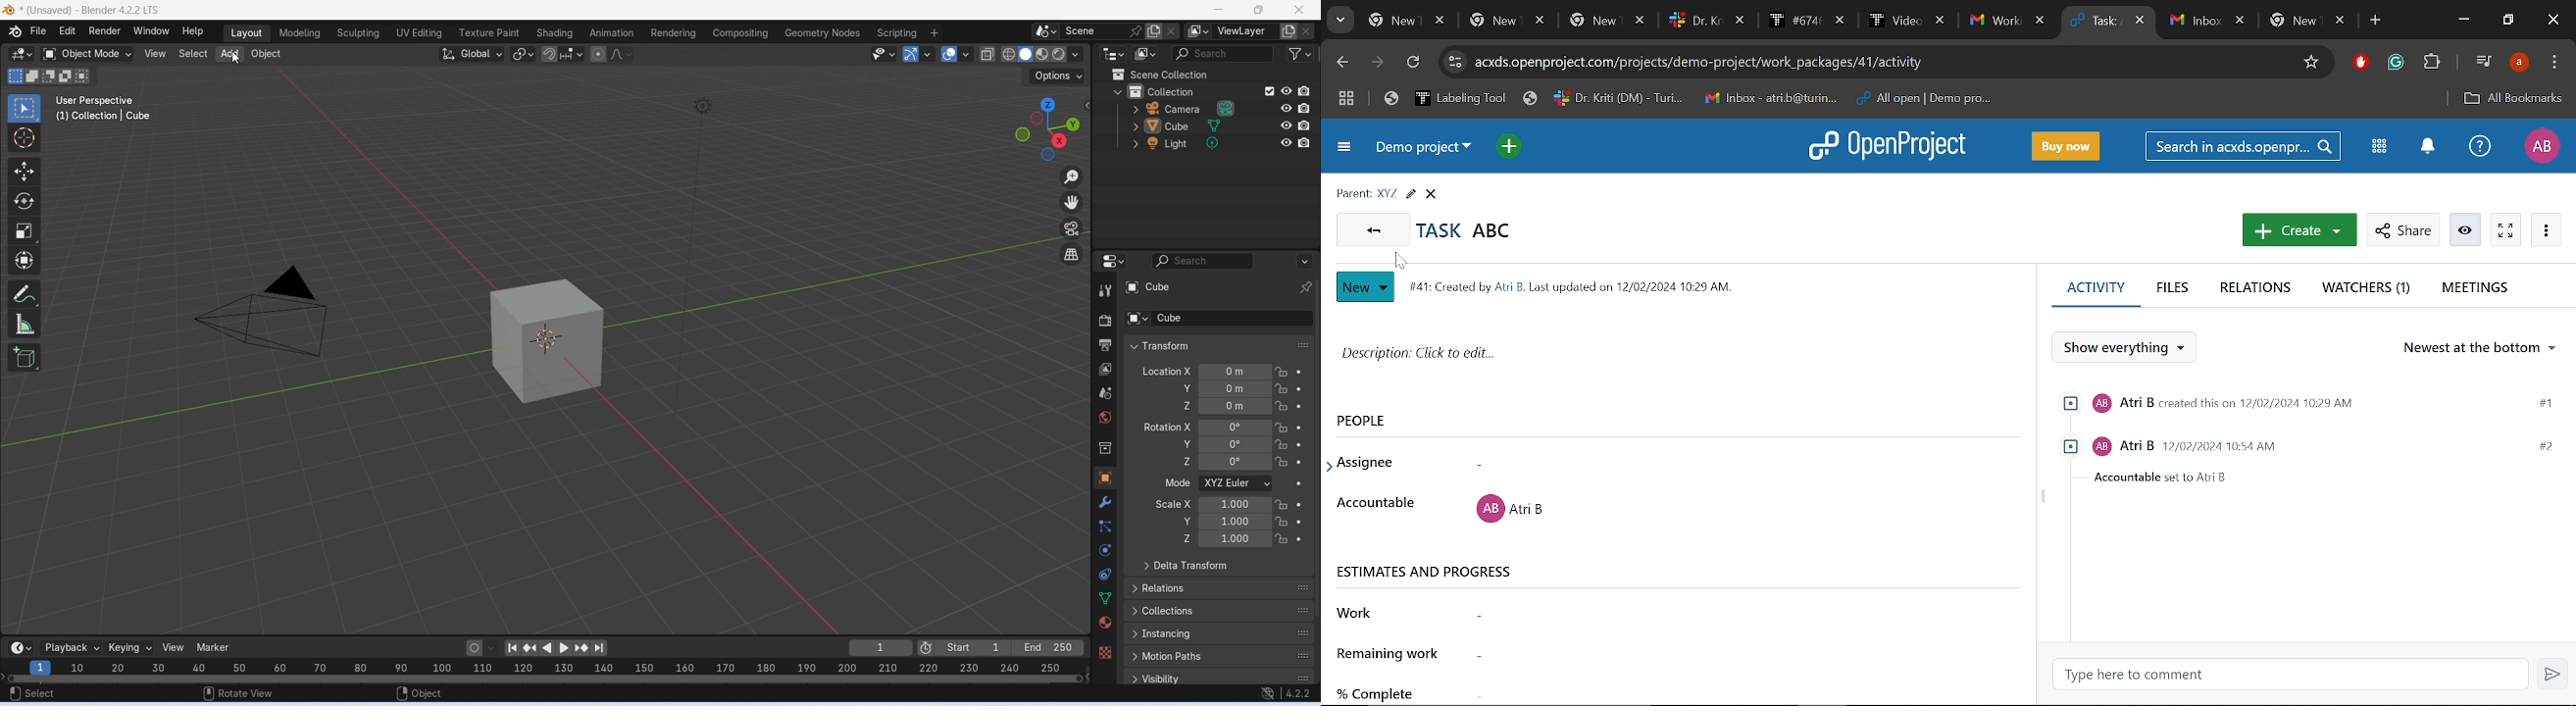 The height and width of the screenshot is (728, 2576). What do you see at coordinates (1073, 255) in the screenshot?
I see `Switch the current view from the prespective` at bounding box center [1073, 255].